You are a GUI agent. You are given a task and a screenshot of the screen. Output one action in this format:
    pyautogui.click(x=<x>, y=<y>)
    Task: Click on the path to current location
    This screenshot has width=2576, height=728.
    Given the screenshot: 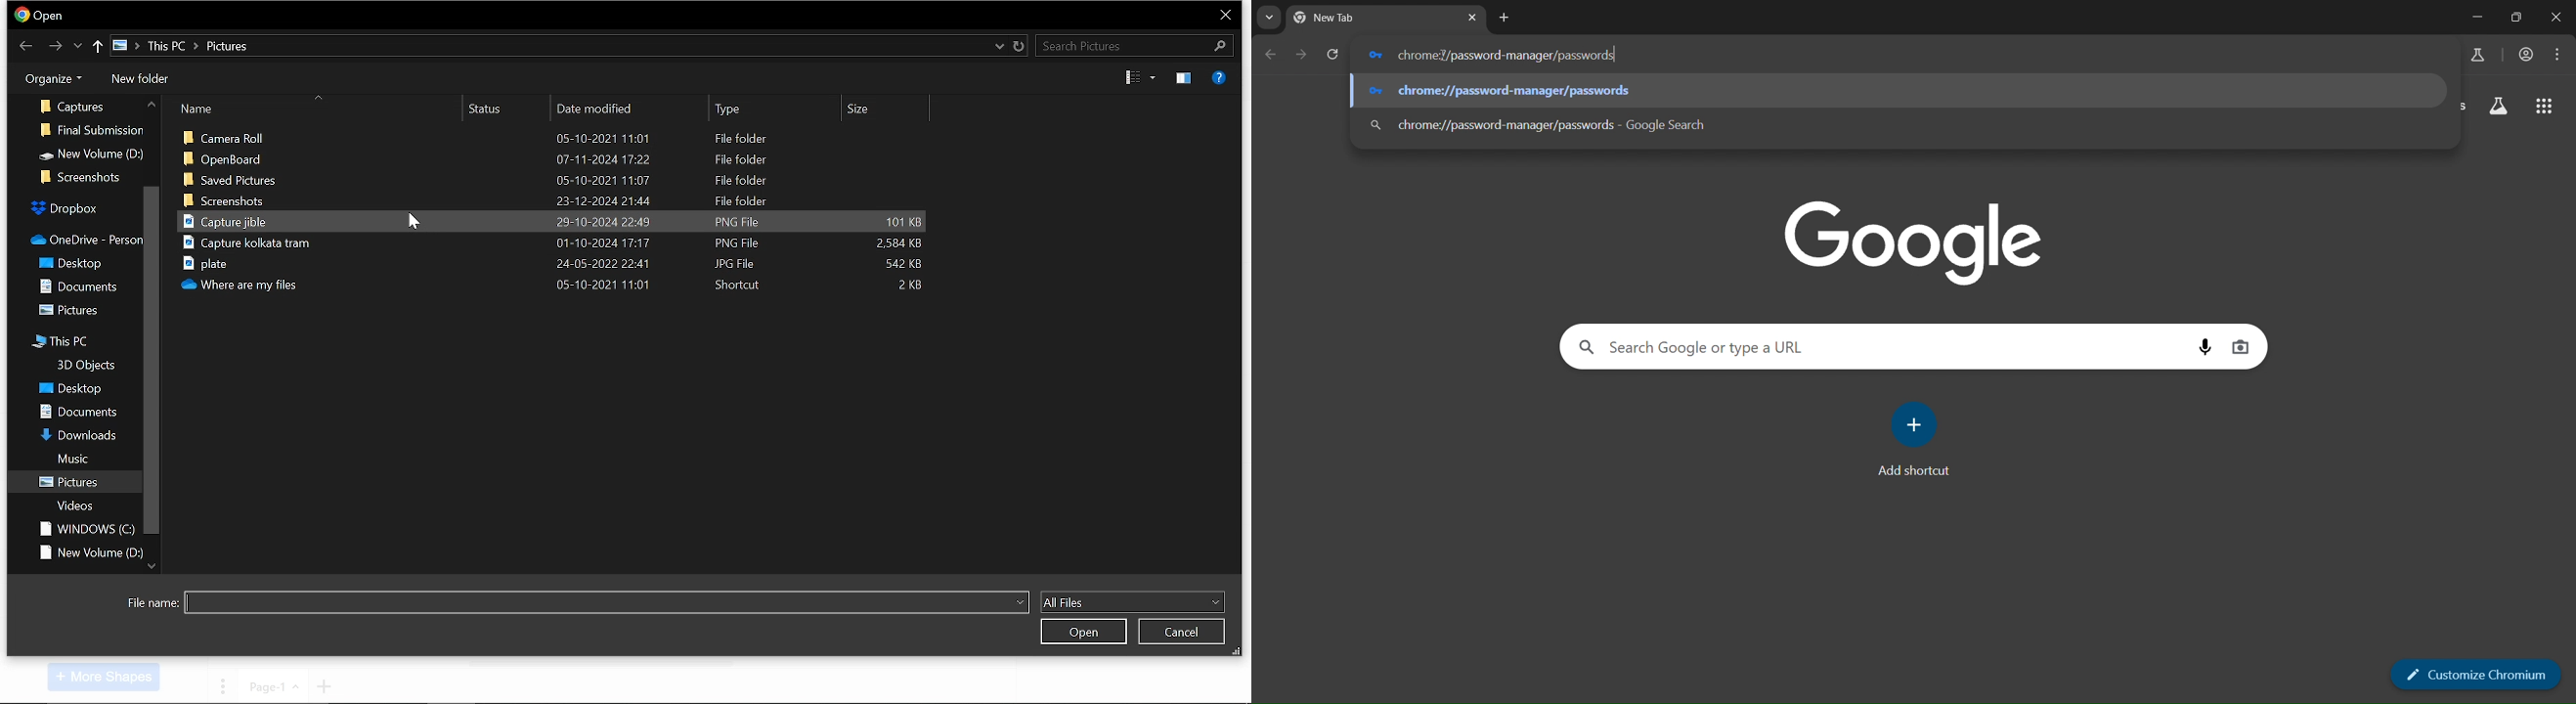 What is the action you would take?
    pyautogui.click(x=186, y=46)
    